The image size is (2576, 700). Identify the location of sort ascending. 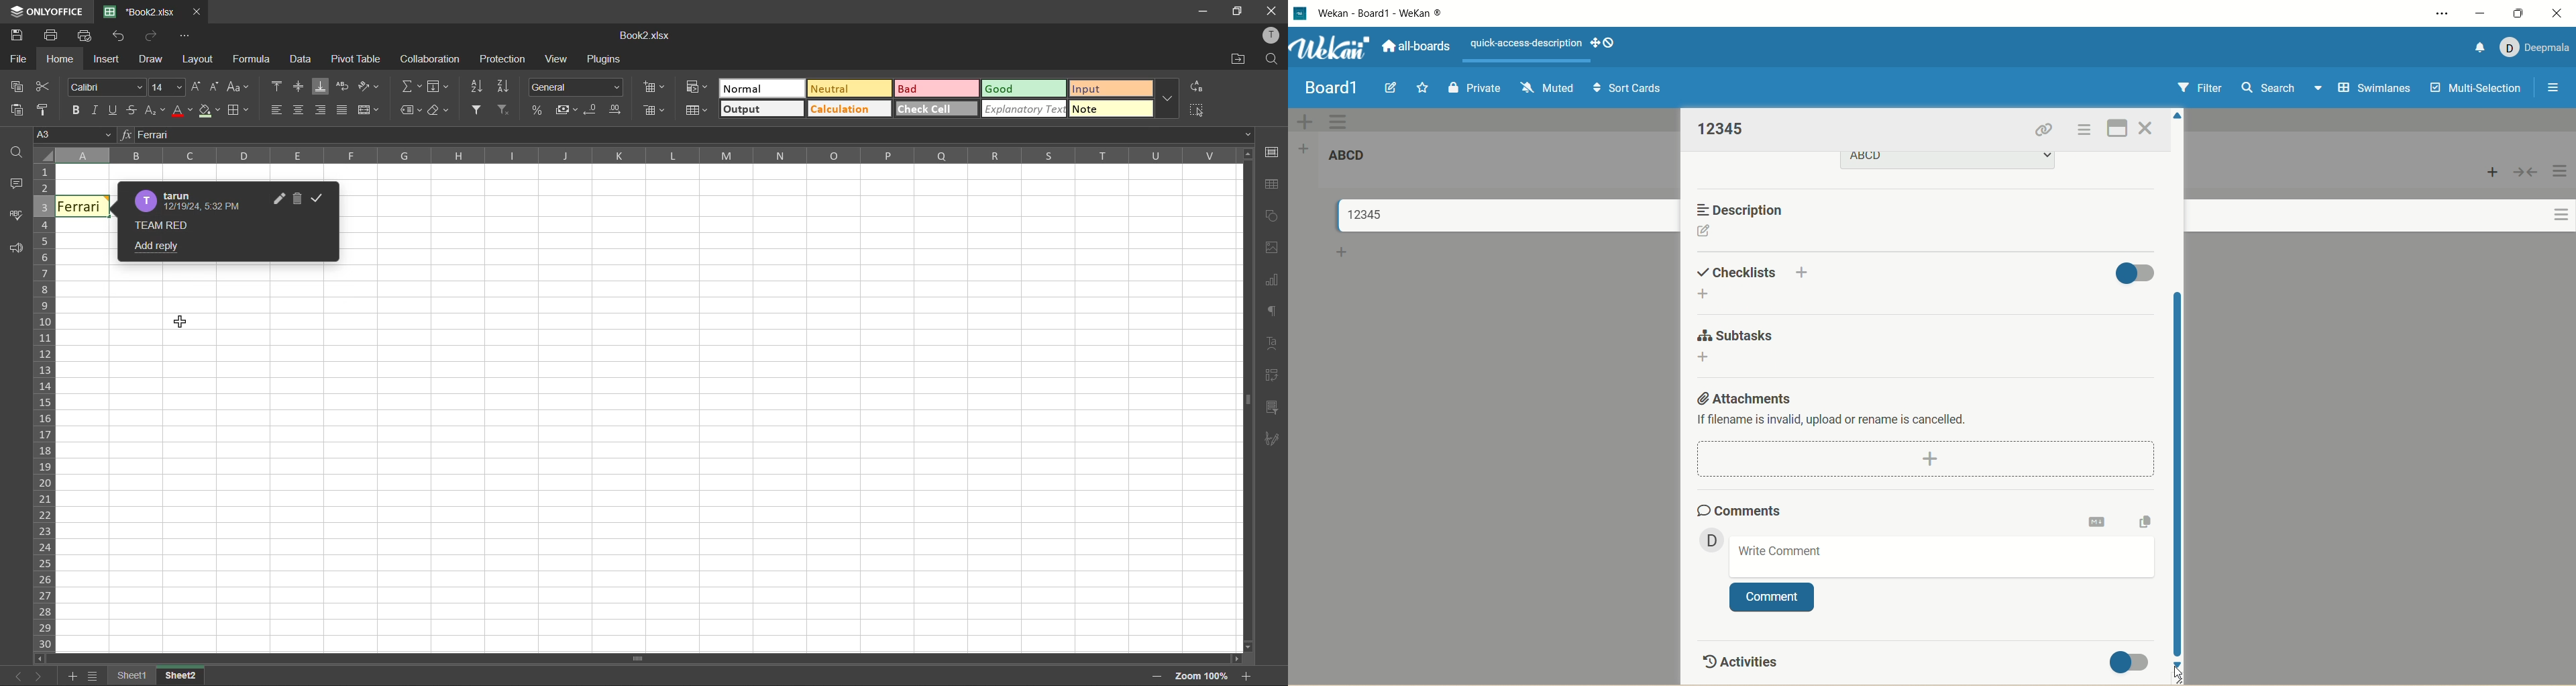
(477, 87).